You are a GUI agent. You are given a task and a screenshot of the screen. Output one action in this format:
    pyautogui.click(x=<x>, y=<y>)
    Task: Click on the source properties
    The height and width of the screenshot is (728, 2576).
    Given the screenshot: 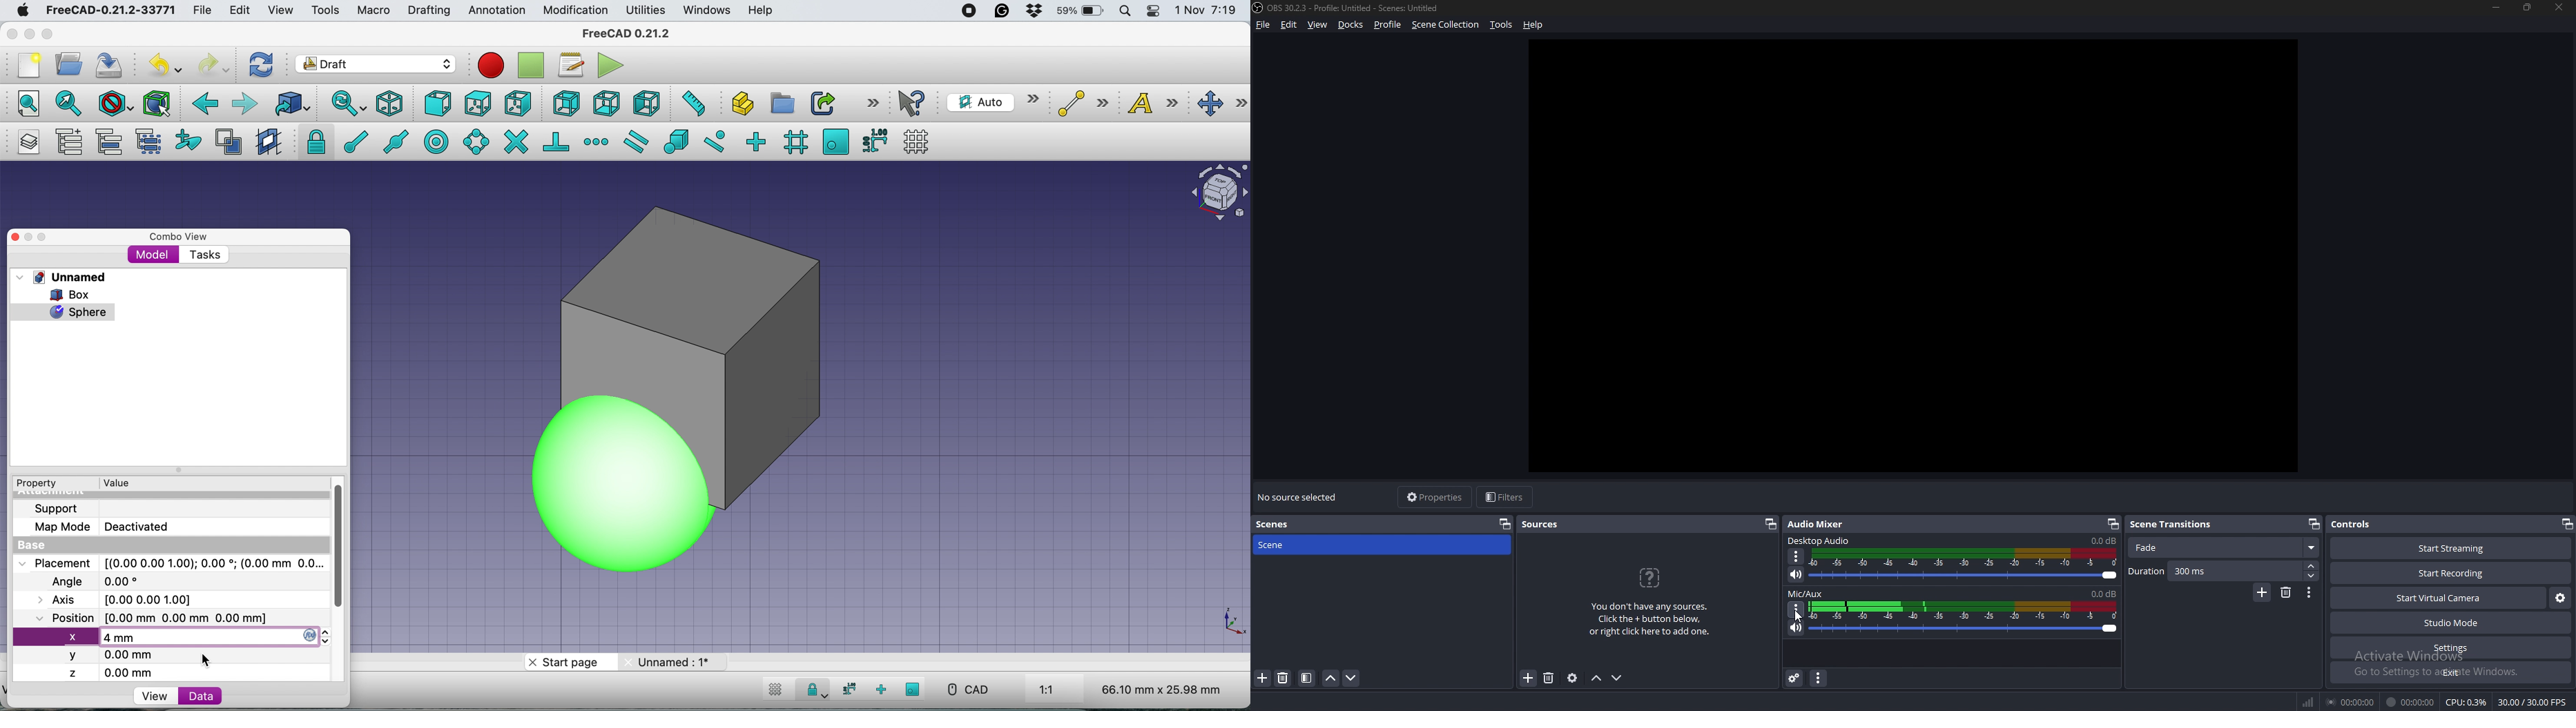 What is the action you would take?
    pyautogui.click(x=1573, y=679)
    